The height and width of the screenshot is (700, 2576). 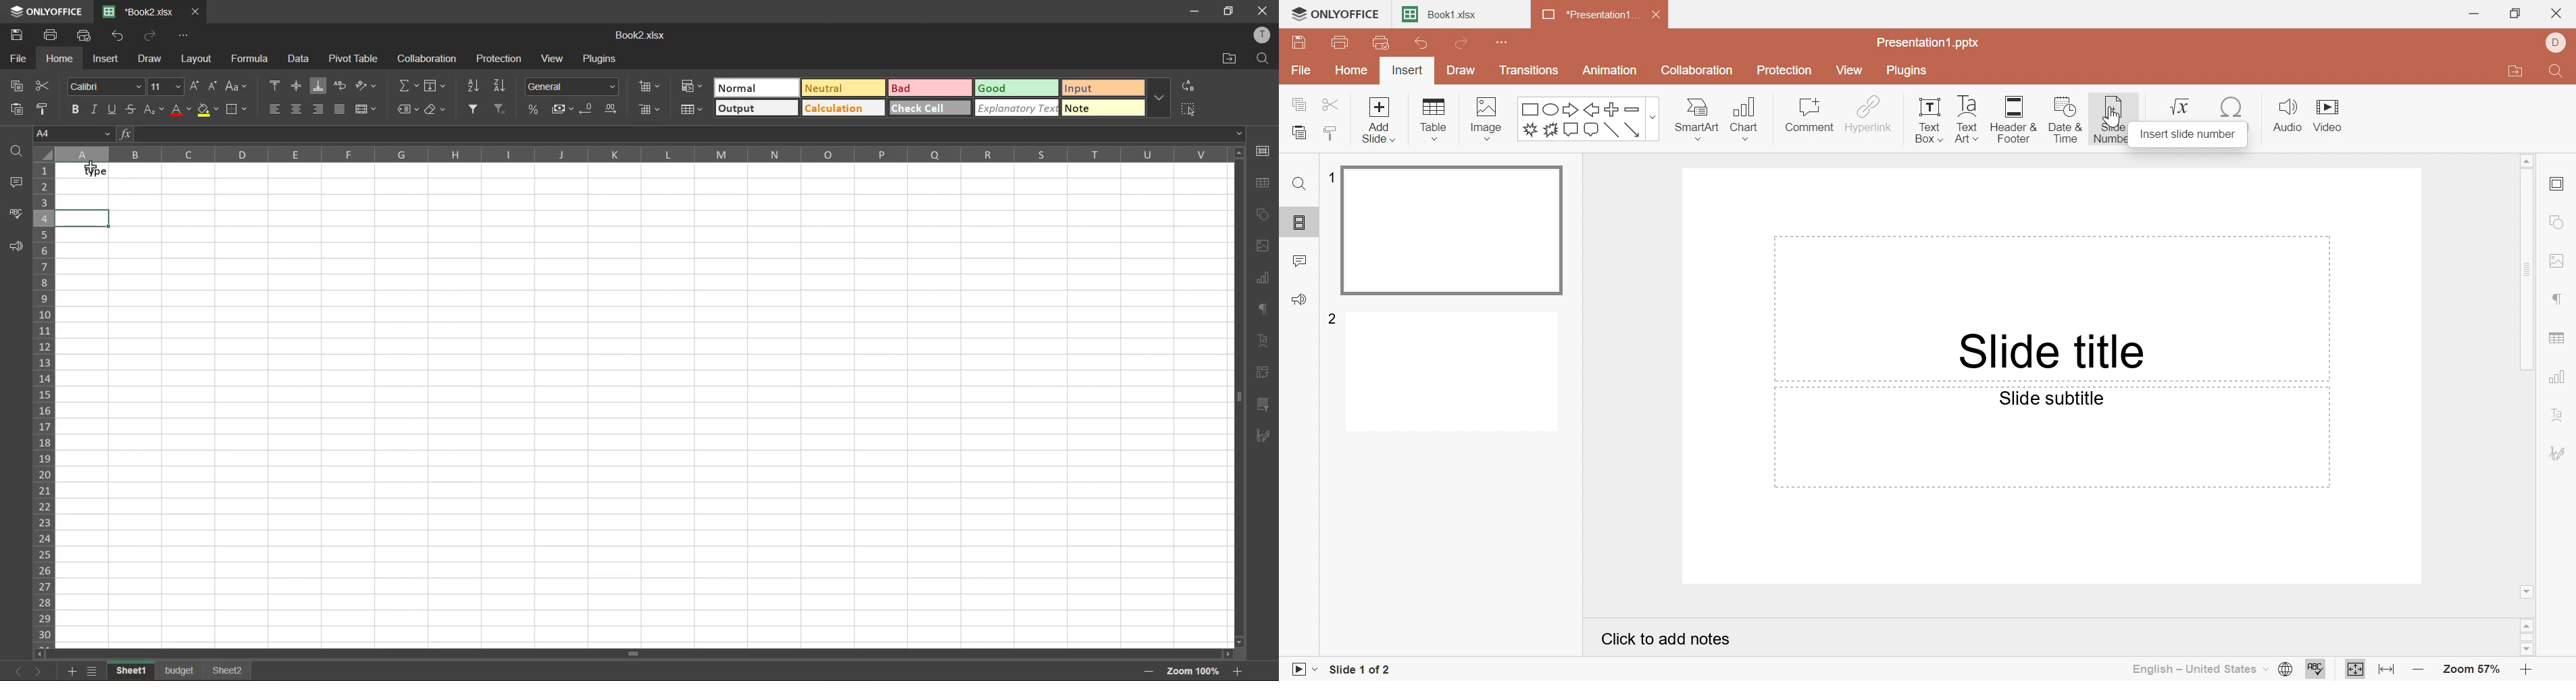 What do you see at coordinates (2473, 672) in the screenshot?
I see `Zoom 57%` at bounding box center [2473, 672].